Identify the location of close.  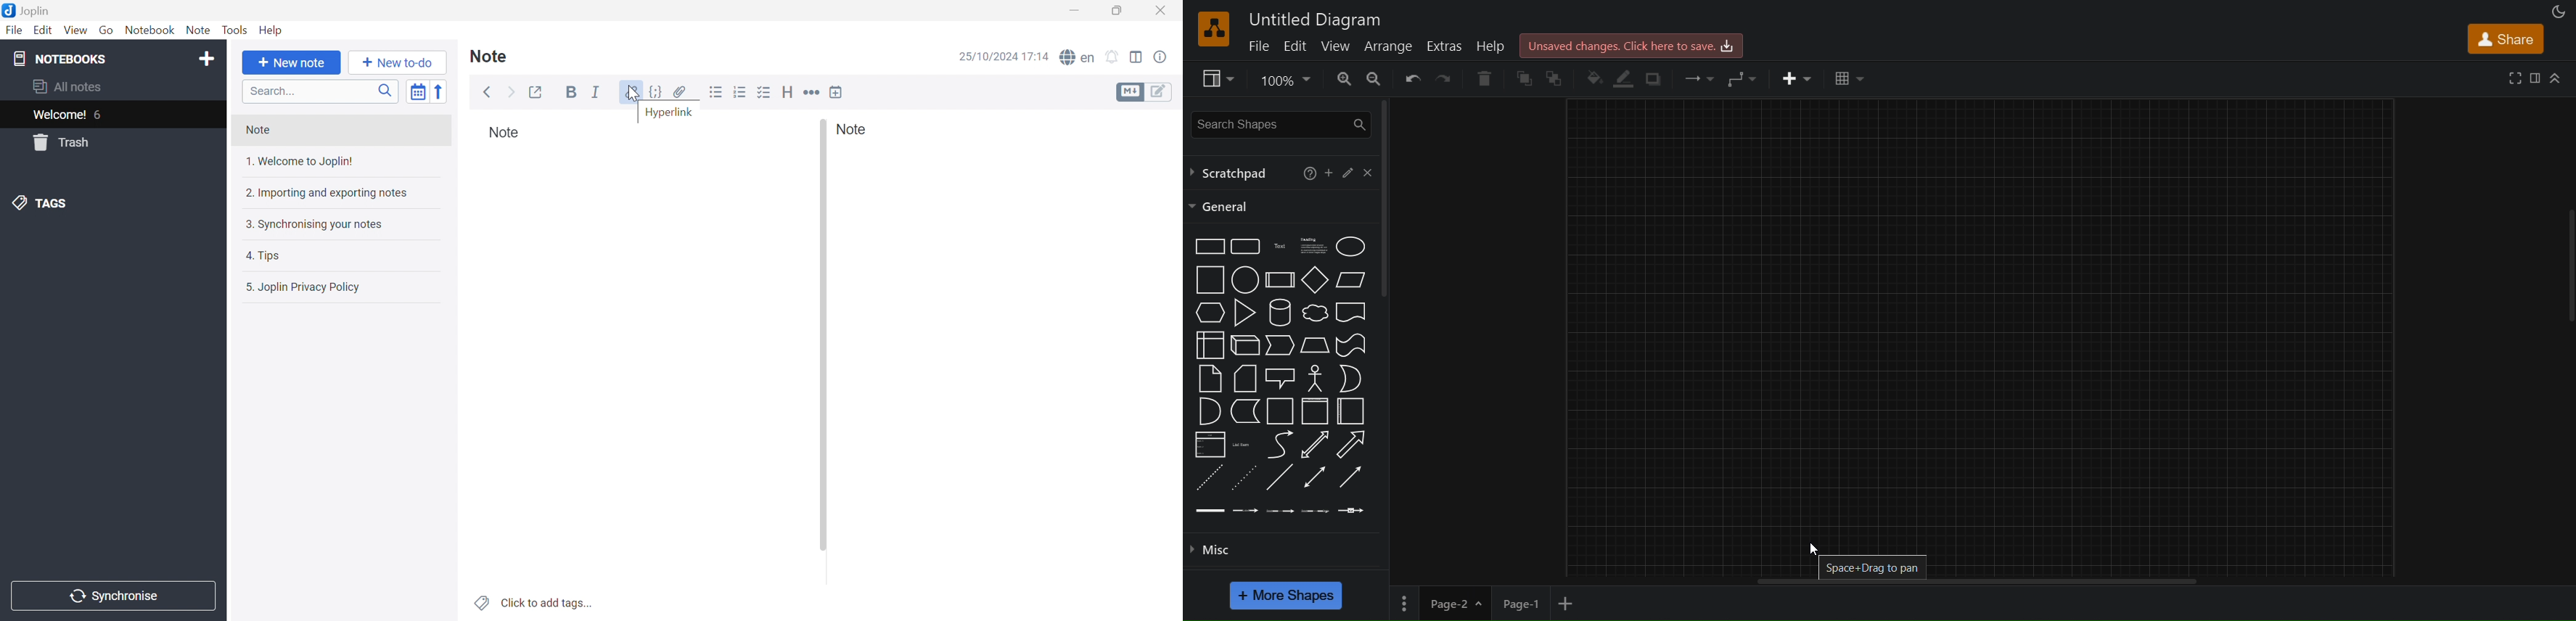
(1367, 172).